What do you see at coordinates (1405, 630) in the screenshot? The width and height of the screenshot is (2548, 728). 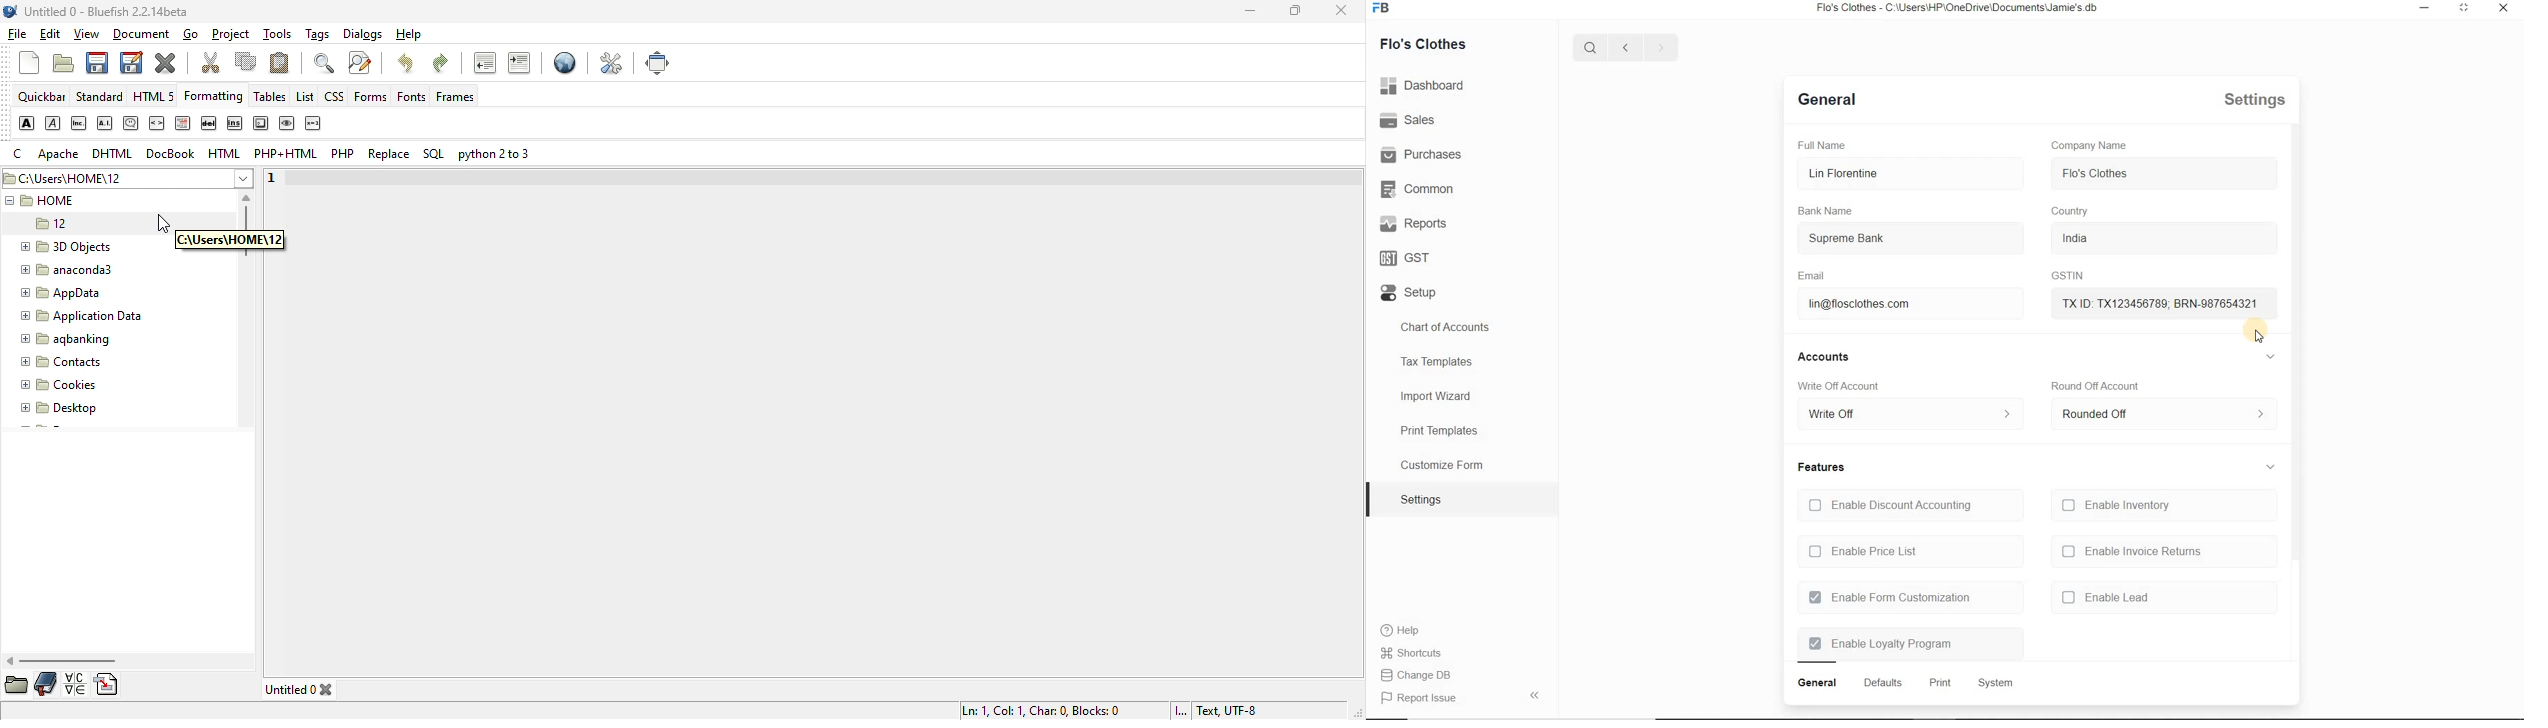 I see `Help` at bounding box center [1405, 630].